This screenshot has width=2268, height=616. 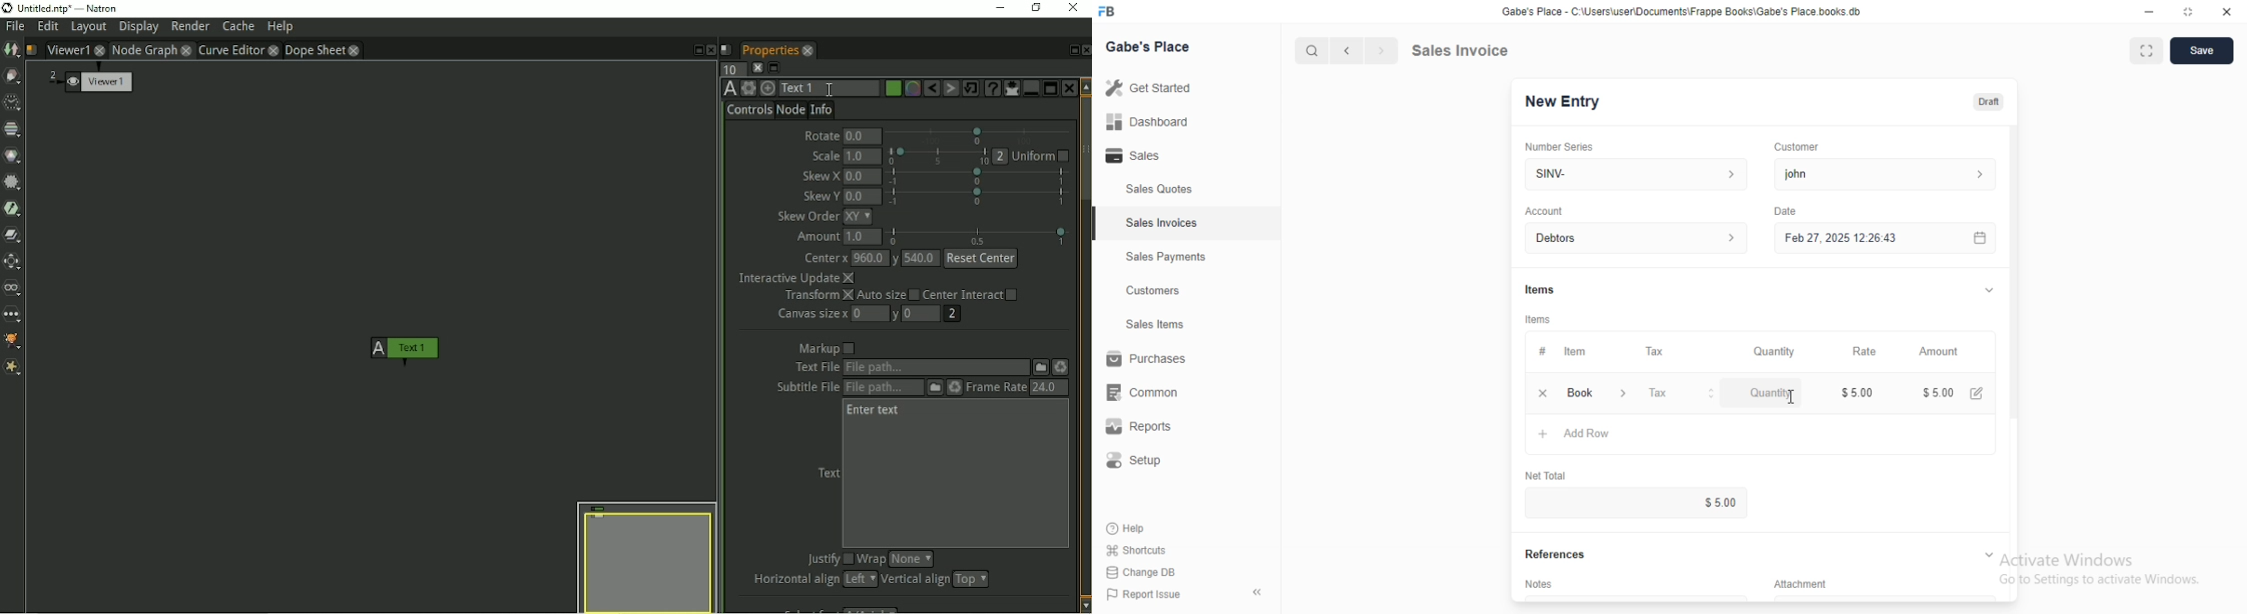 I want to click on Preview, so click(x=646, y=556).